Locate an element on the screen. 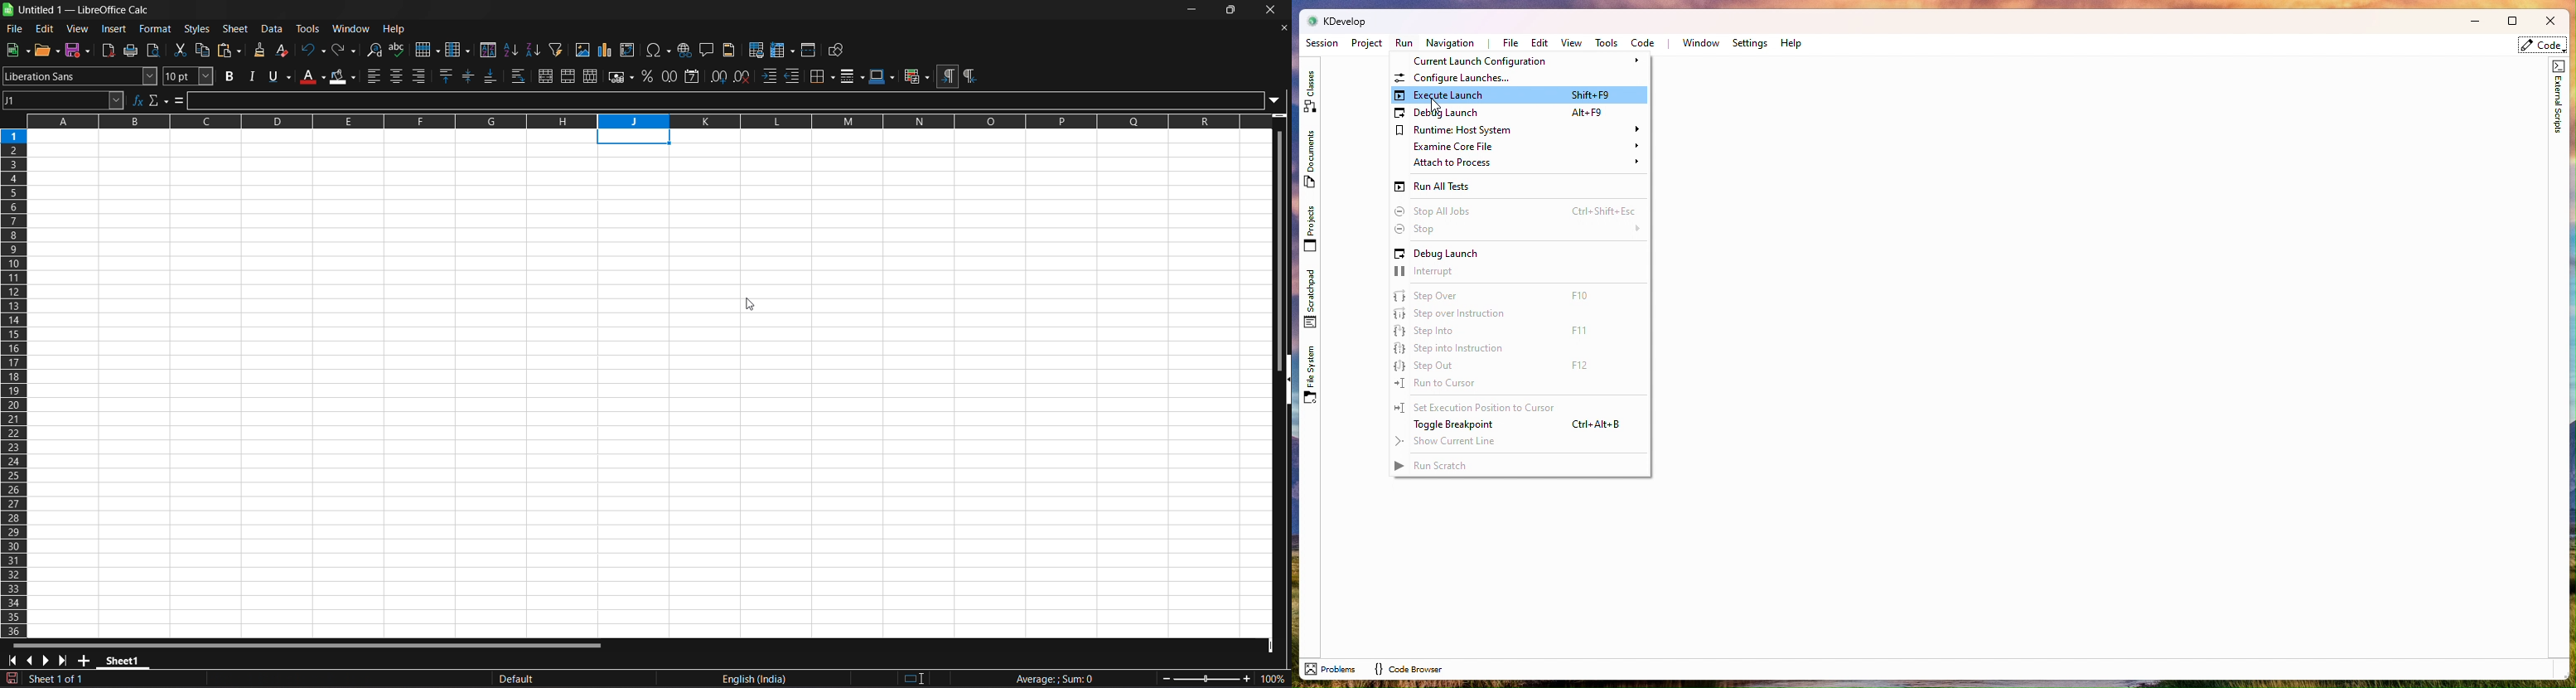 The width and height of the screenshot is (2576, 700). function wizard is located at coordinates (137, 99).